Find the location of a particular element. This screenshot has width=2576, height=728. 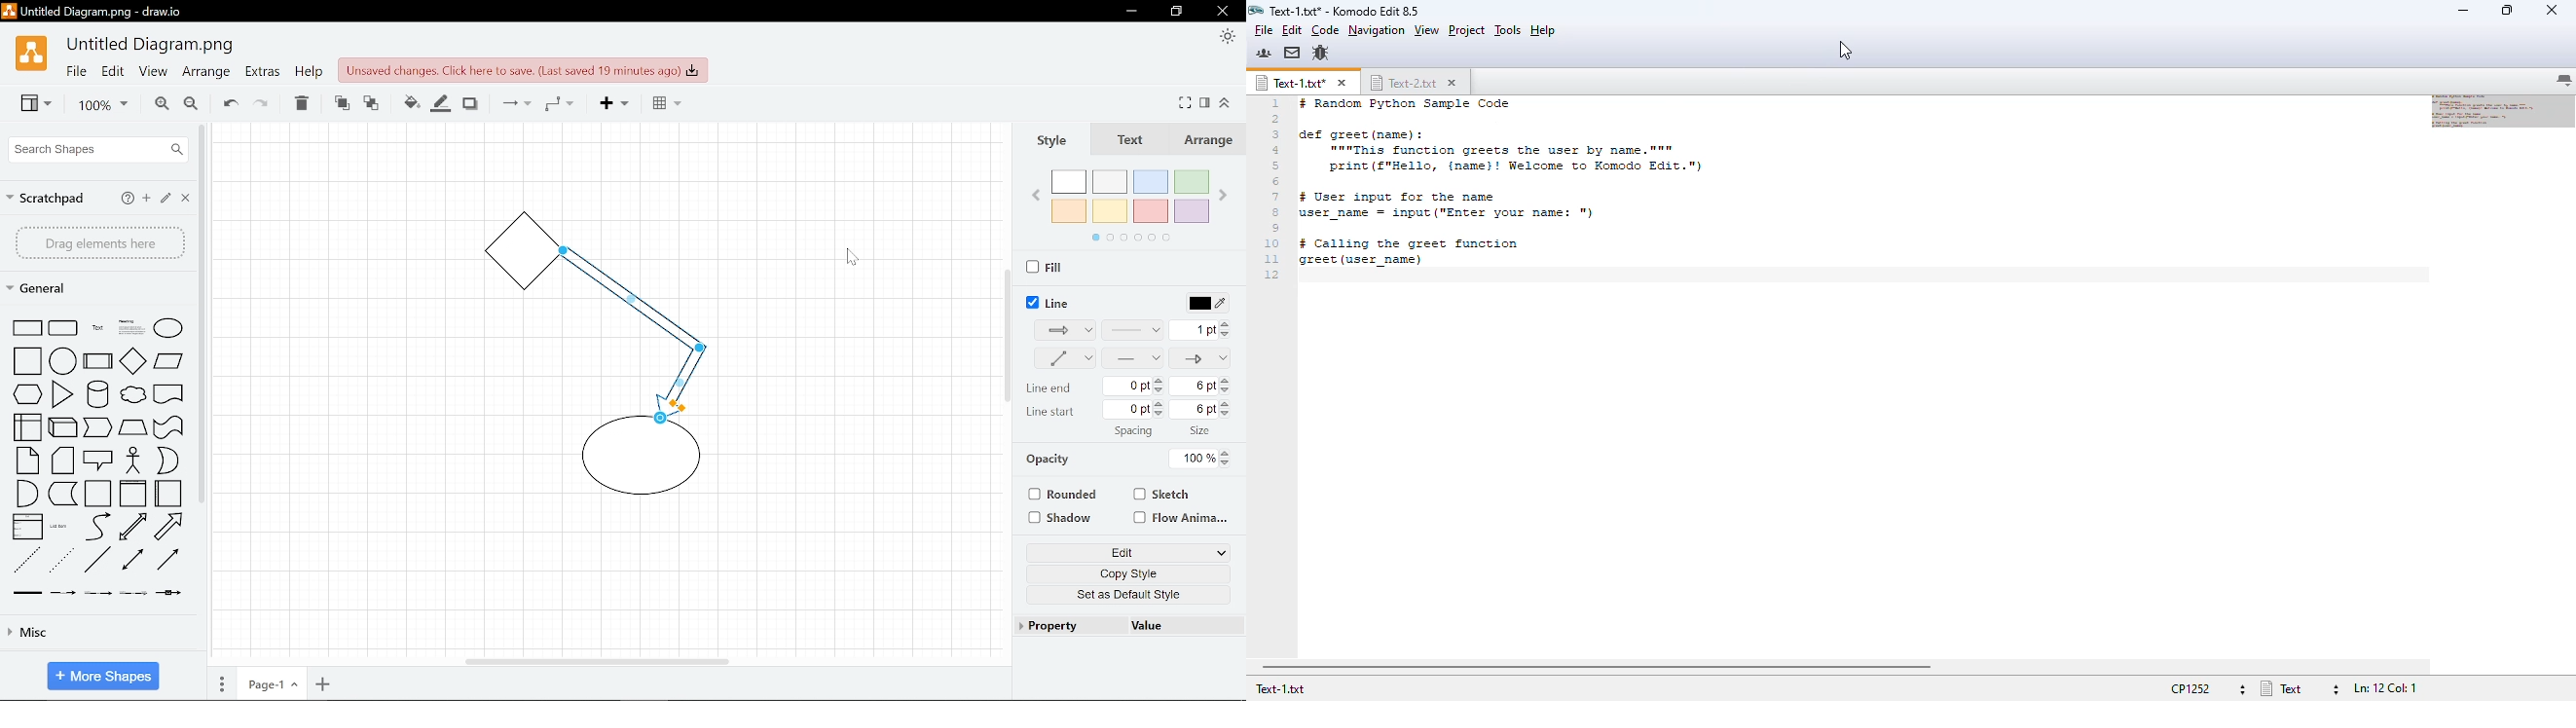

Draw.io logo is located at coordinates (30, 58).